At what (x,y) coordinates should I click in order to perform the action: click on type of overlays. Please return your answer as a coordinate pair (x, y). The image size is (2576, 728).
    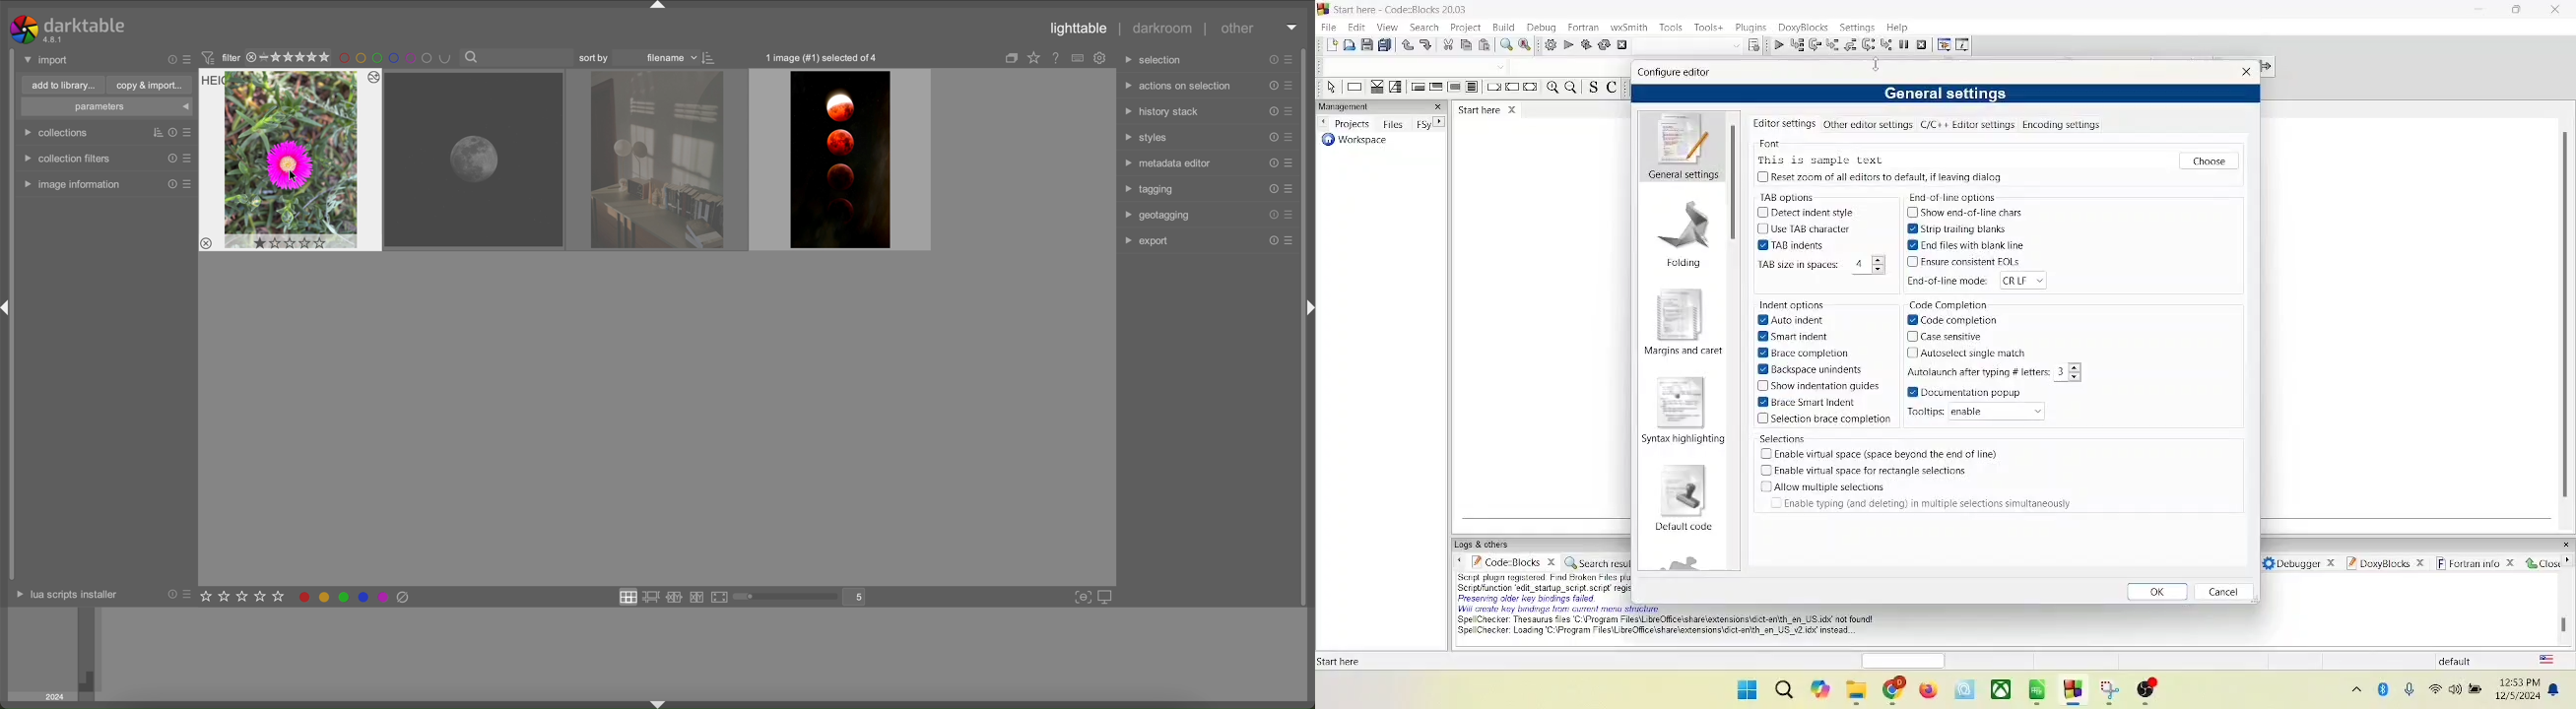
    Looking at the image, I should click on (1037, 58).